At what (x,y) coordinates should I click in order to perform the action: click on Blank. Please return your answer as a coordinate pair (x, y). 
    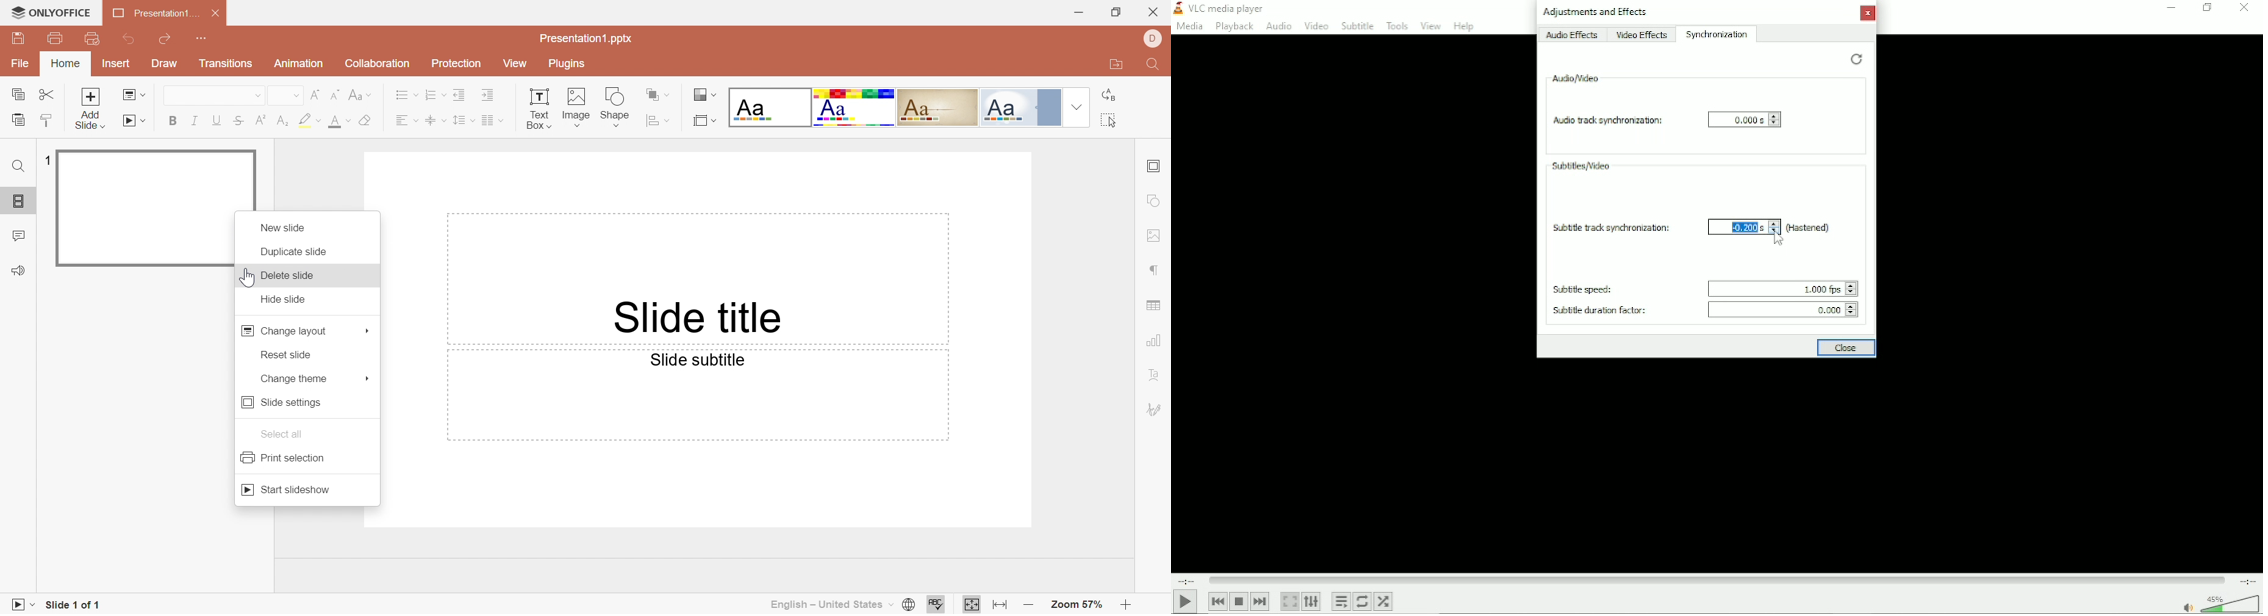
    Looking at the image, I should click on (770, 107).